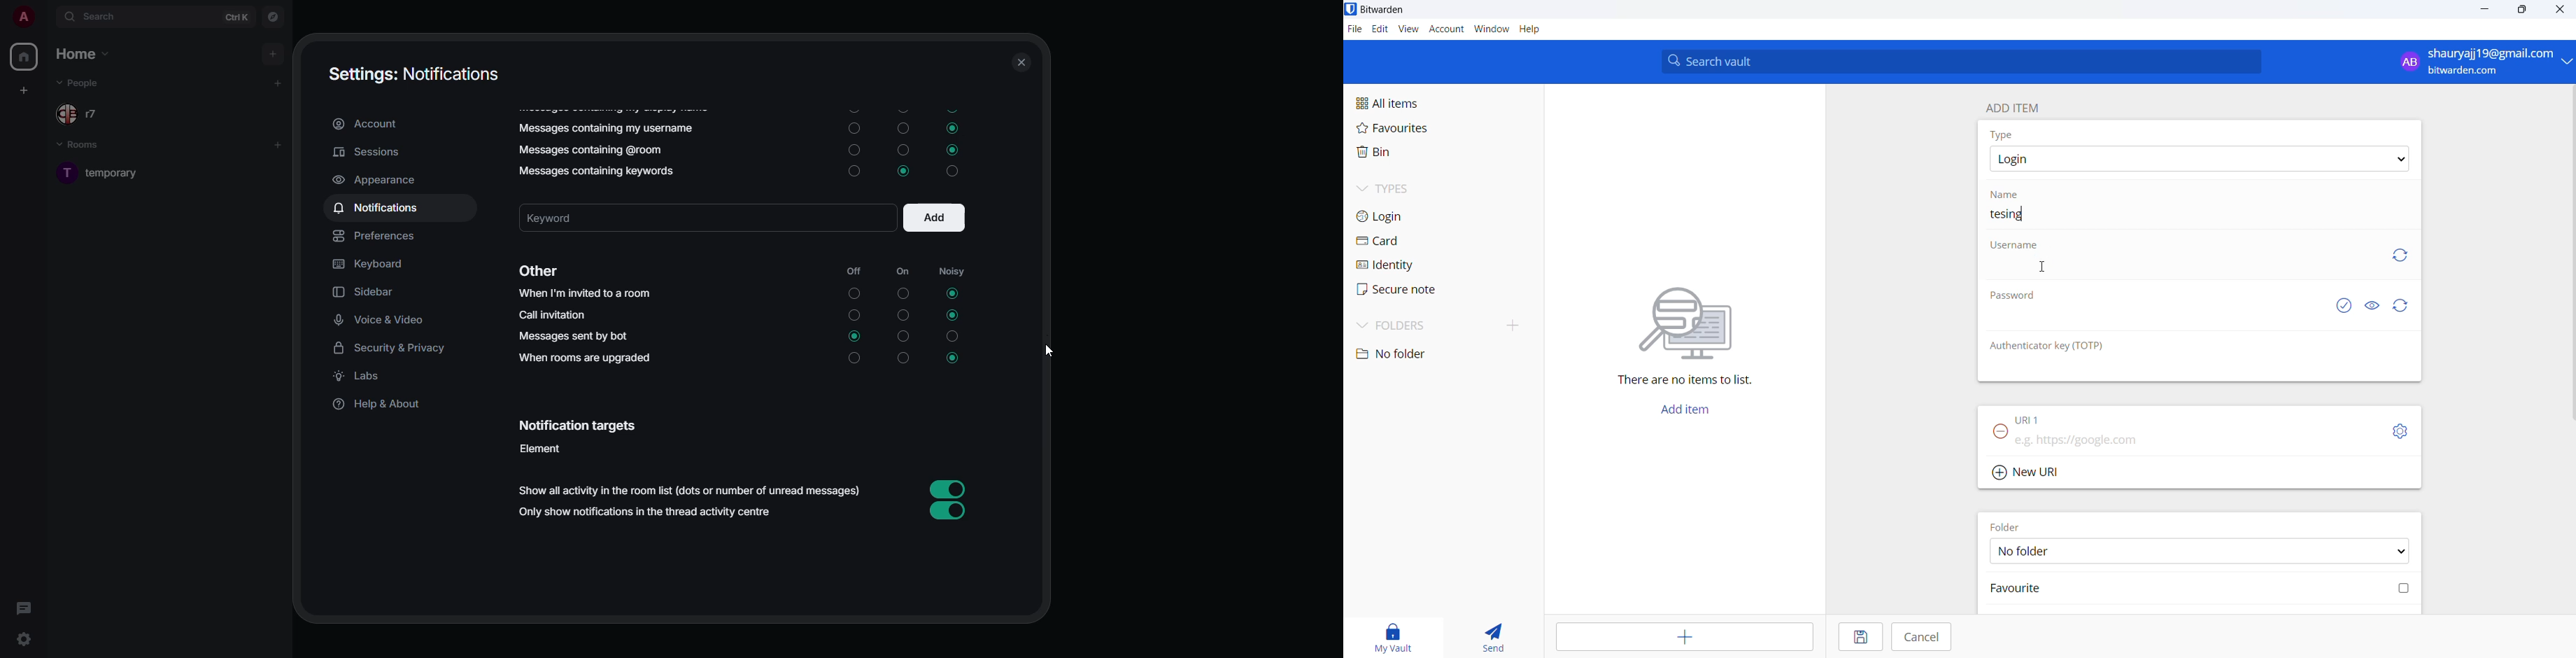 This screenshot has width=2576, height=672. What do you see at coordinates (950, 293) in the screenshot?
I see `selected` at bounding box center [950, 293].